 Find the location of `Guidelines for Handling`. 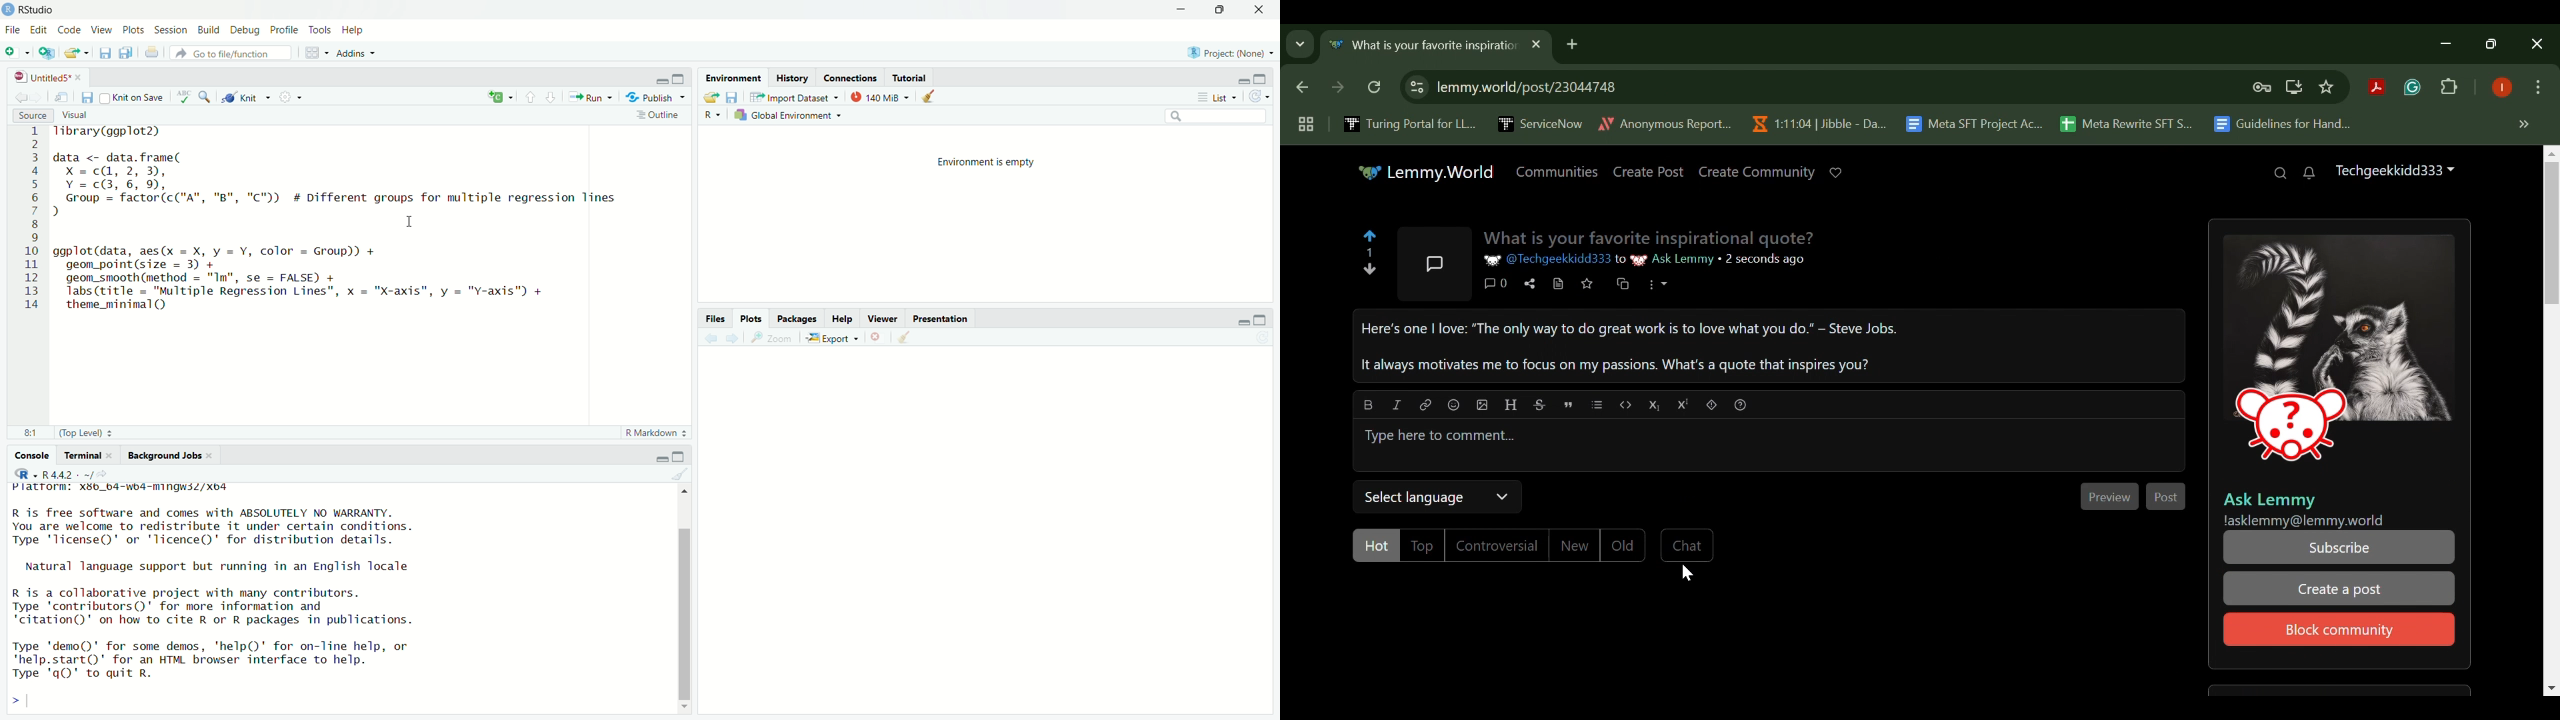

Guidelines for Handling is located at coordinates (2280, 124).